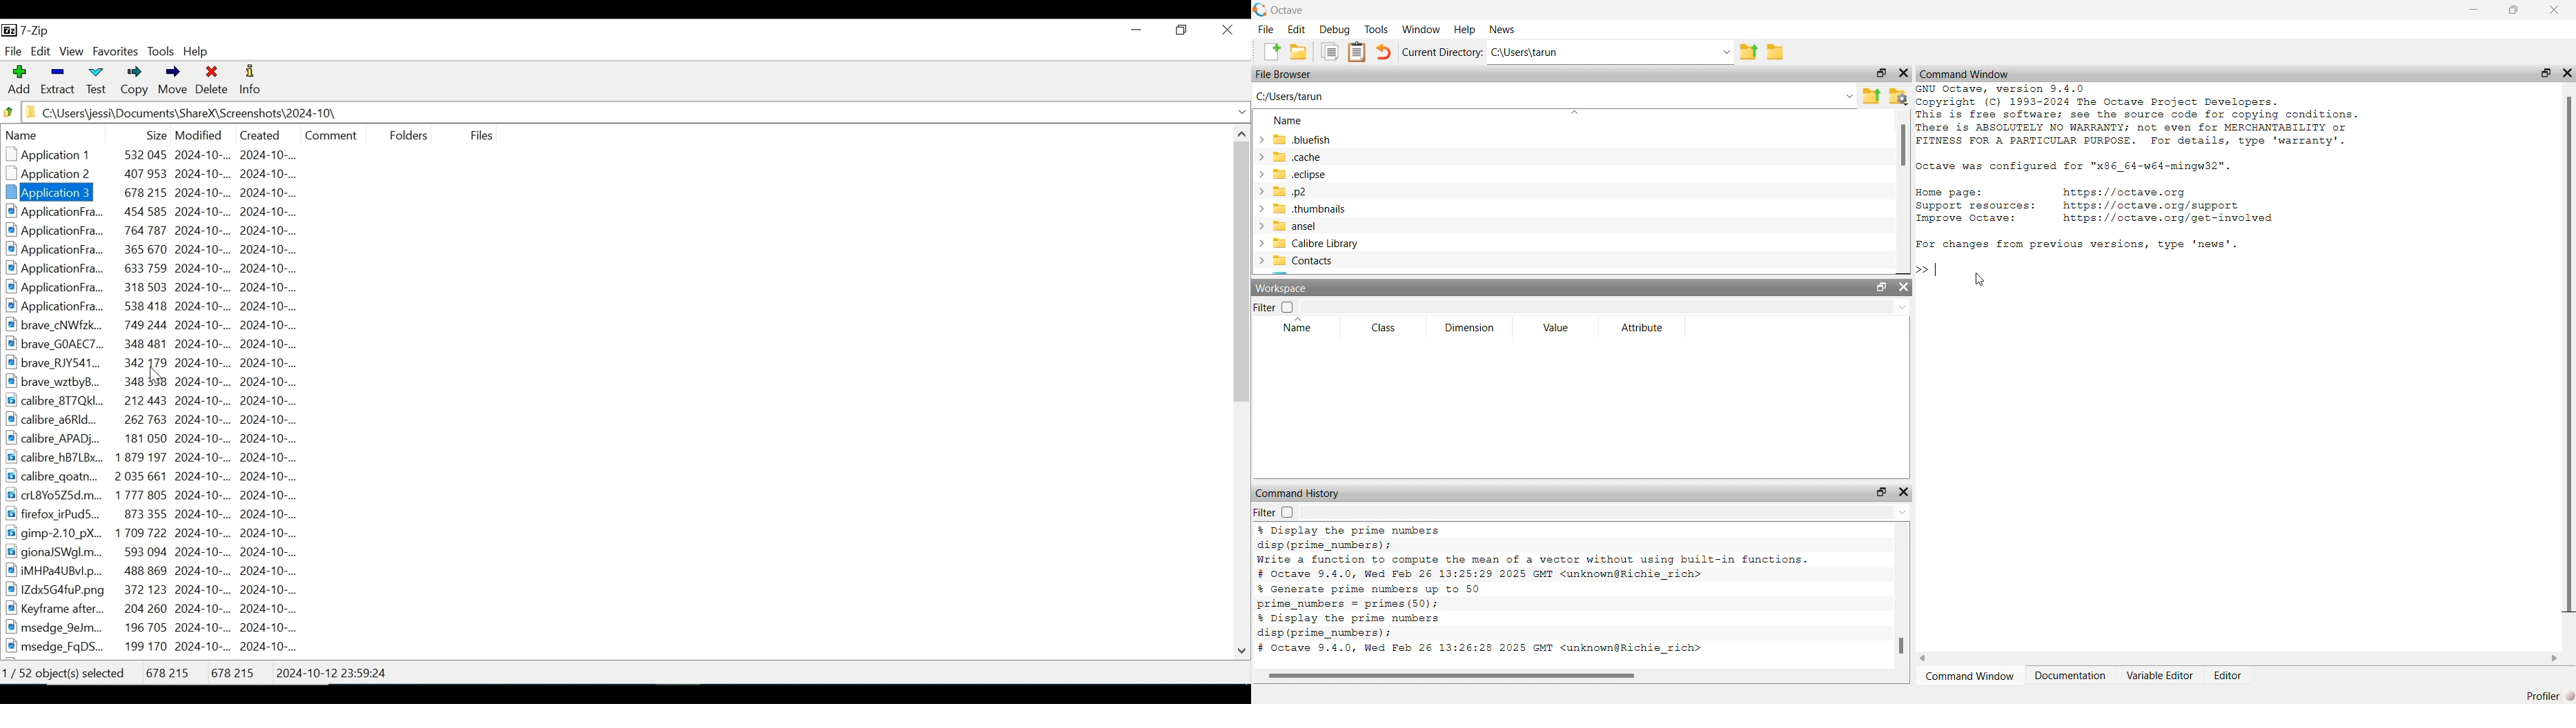  Describe the element at coordinates (66, 136) in the screenshot. I see `Name` at that location.